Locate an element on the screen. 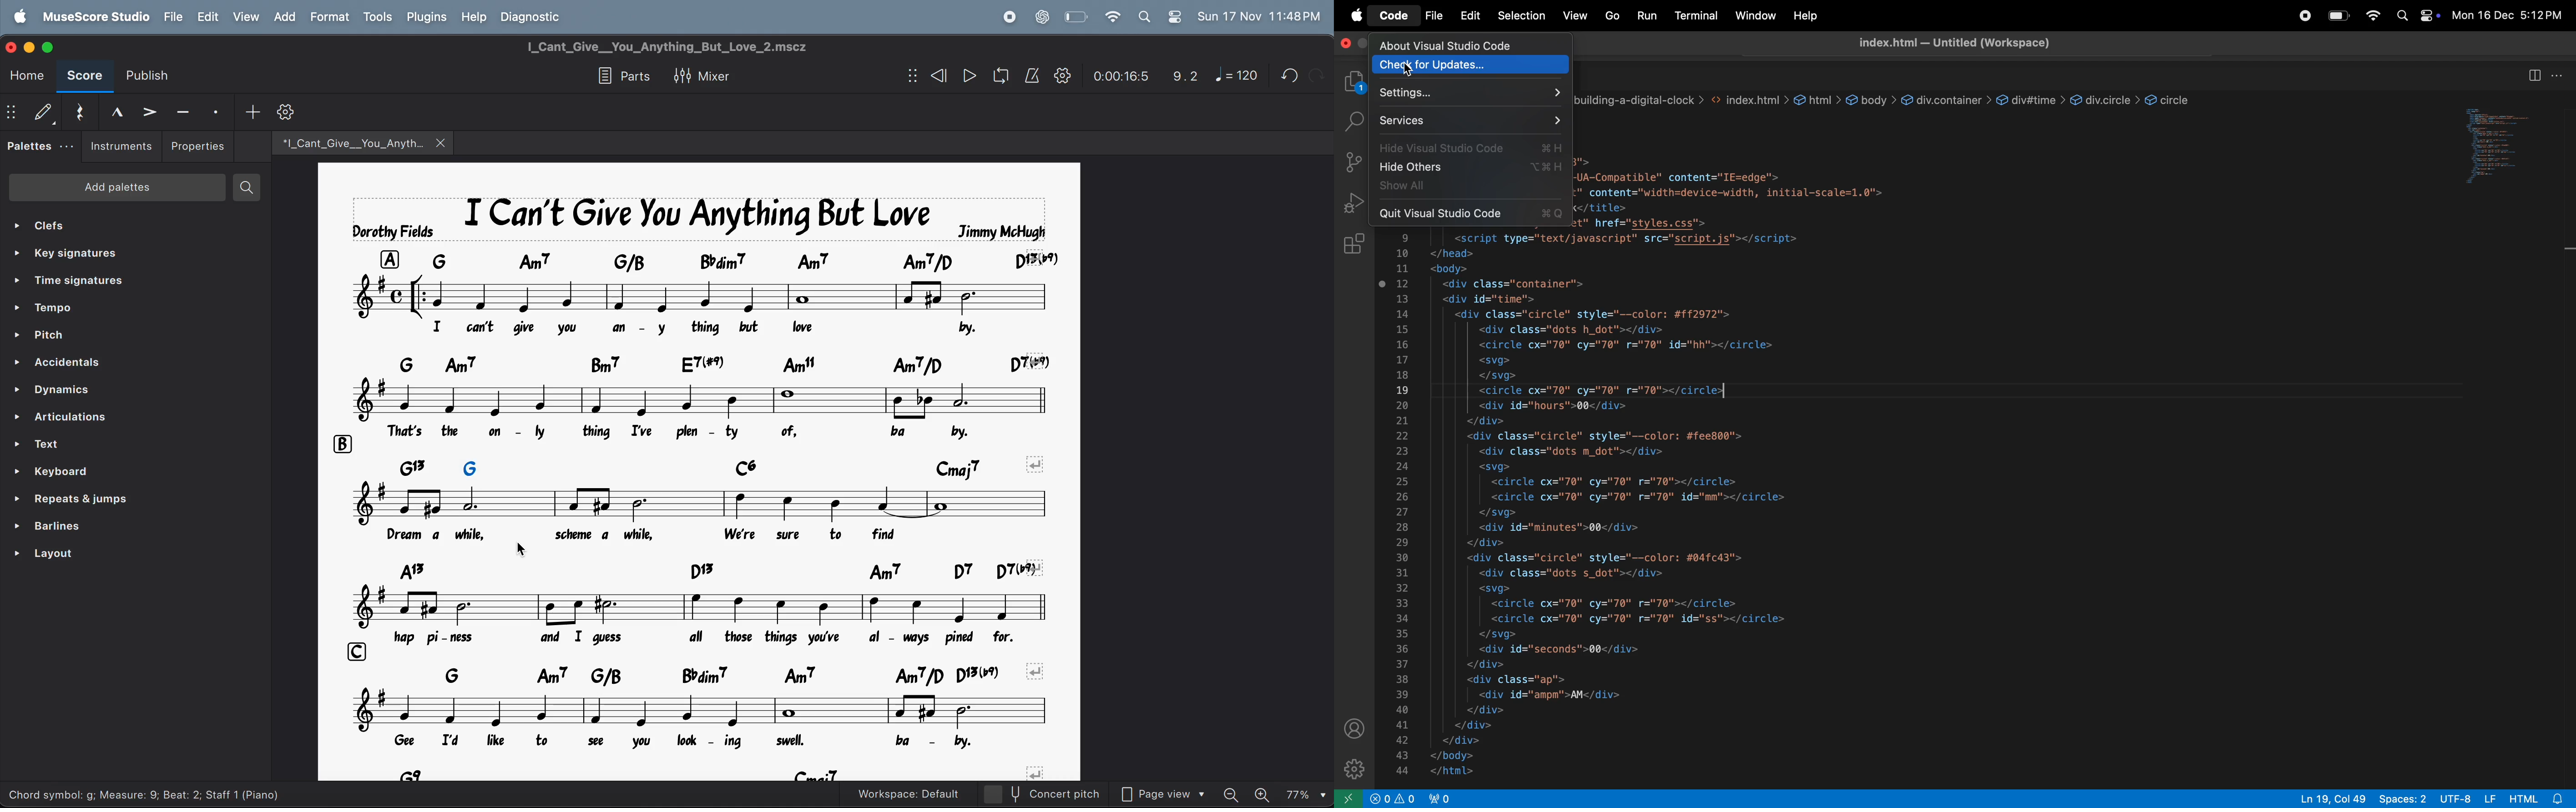  notes is located at coordinates (697, 709).